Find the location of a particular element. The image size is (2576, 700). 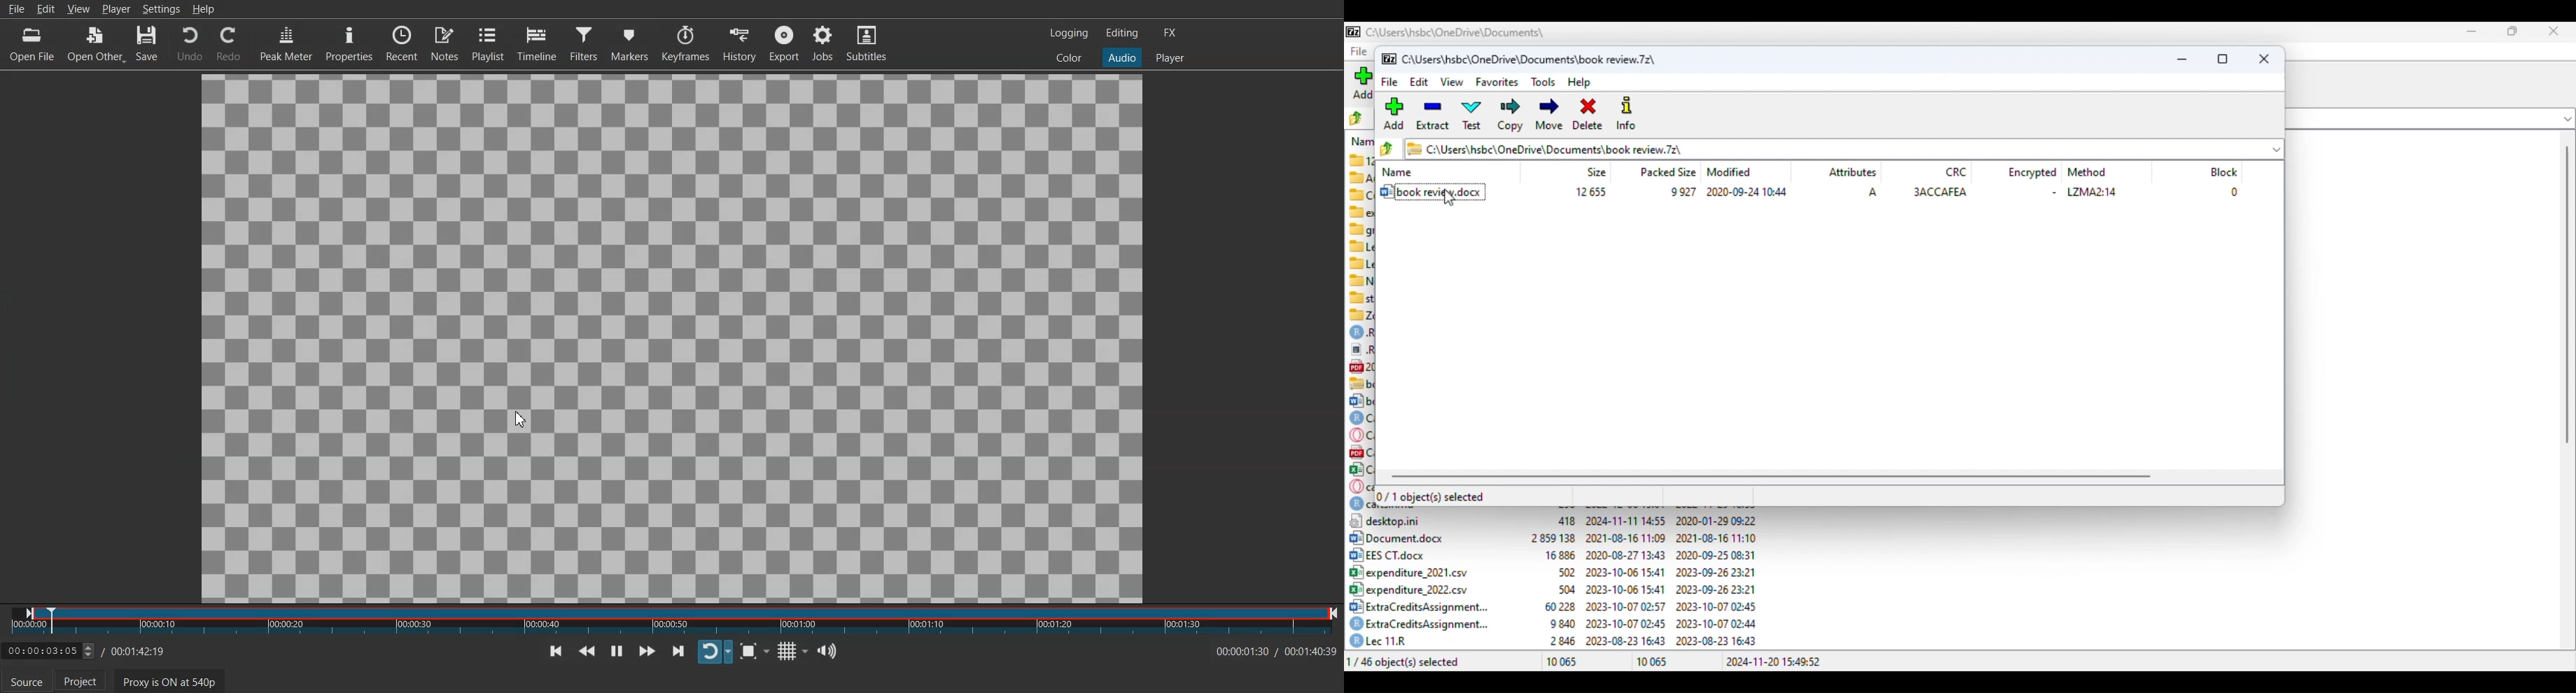

logo is located at coordinates (1390, 58).